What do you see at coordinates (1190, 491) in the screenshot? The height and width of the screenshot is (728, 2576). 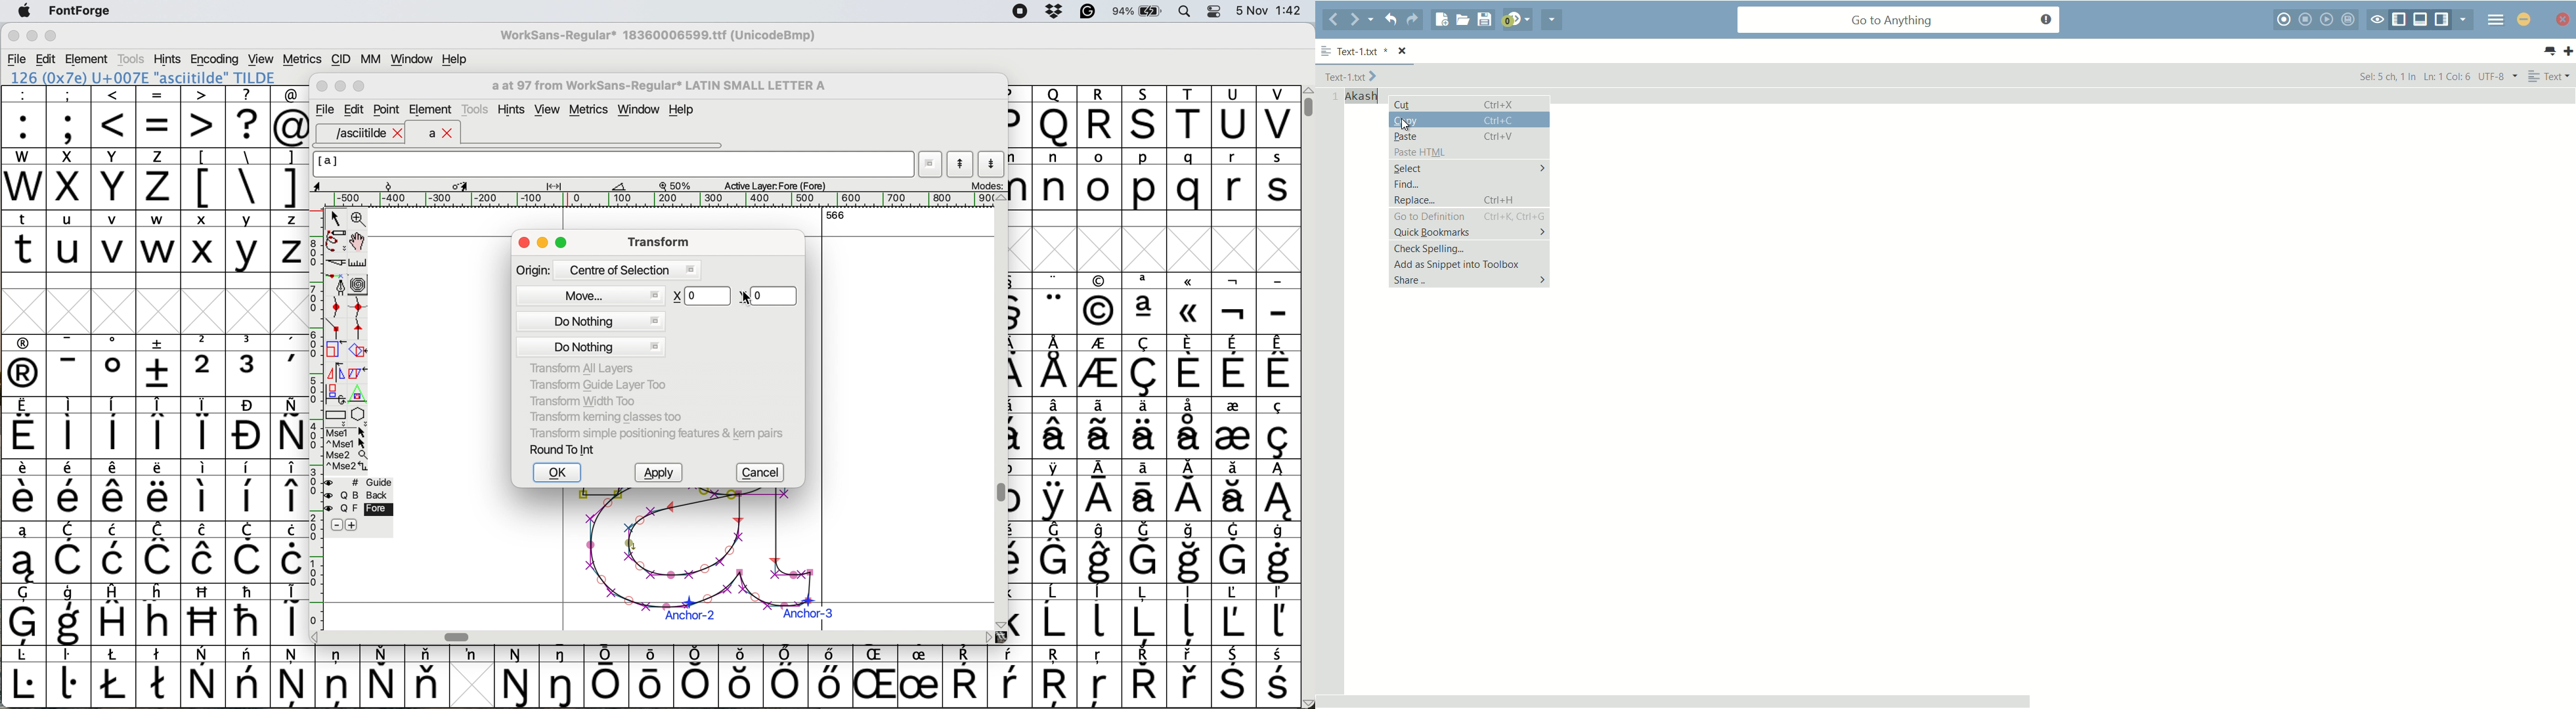 I see `symbol` at bounding box center [1190, 491].